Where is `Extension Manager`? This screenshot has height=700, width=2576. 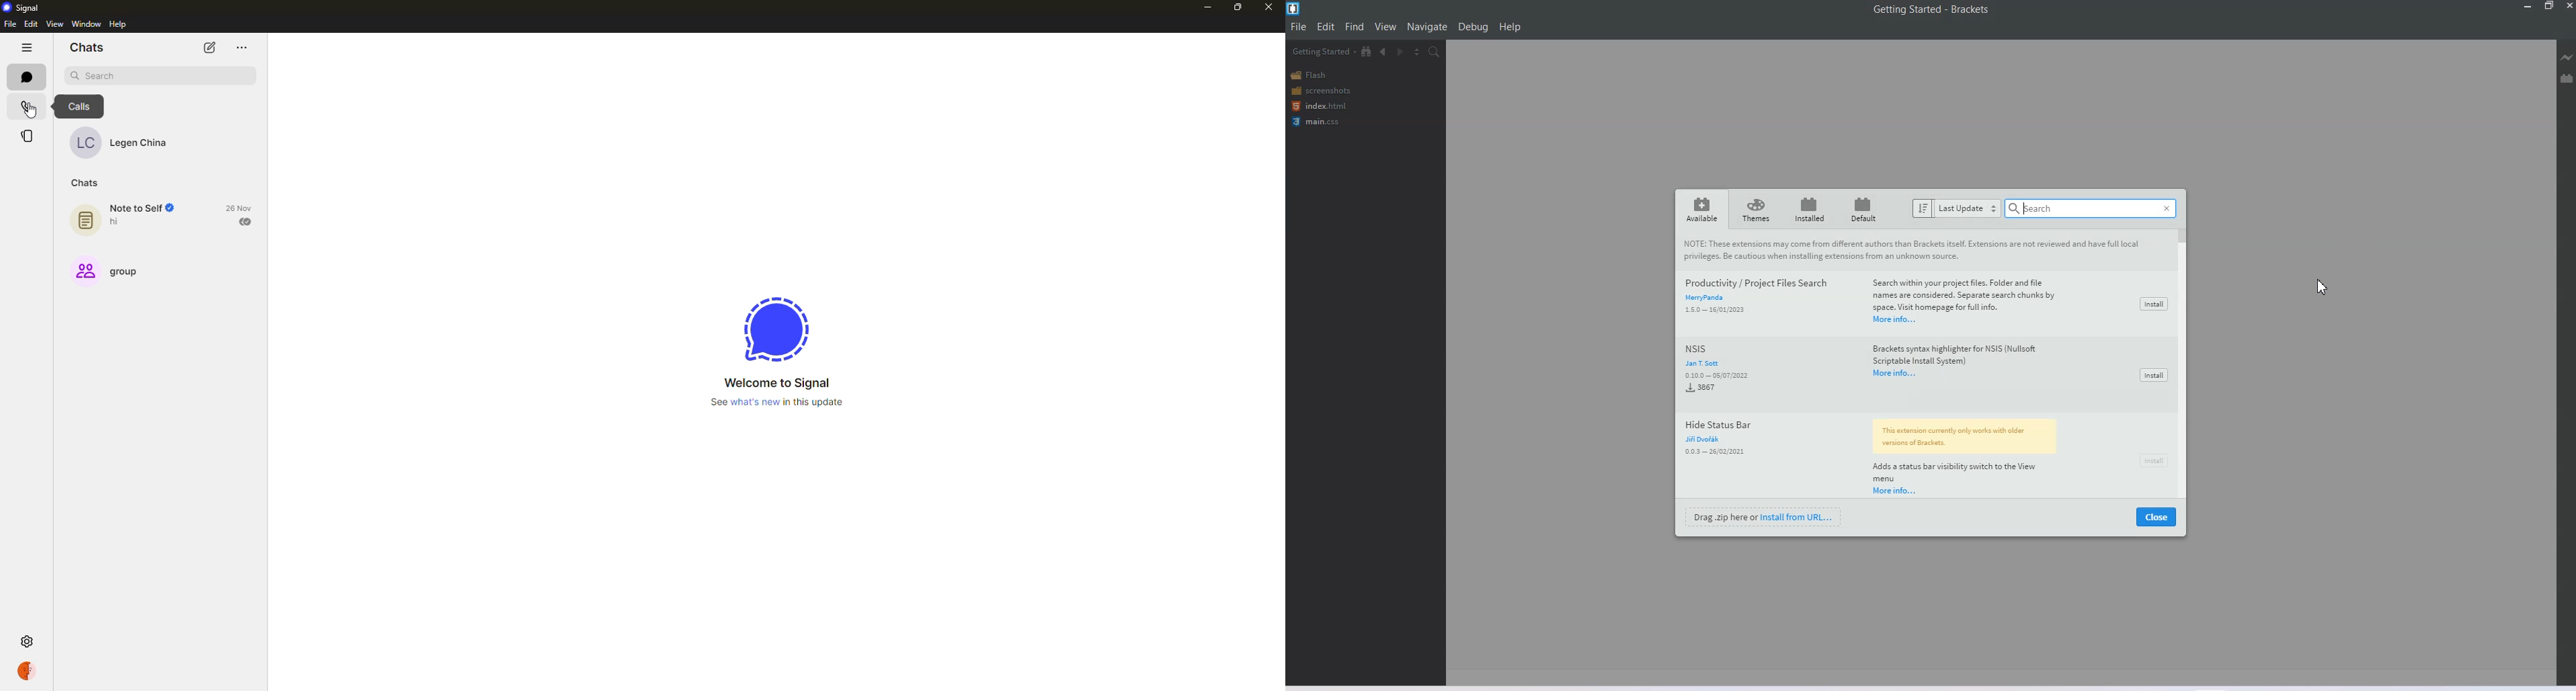
Extension Manager is located at coordinates (2567, 78).